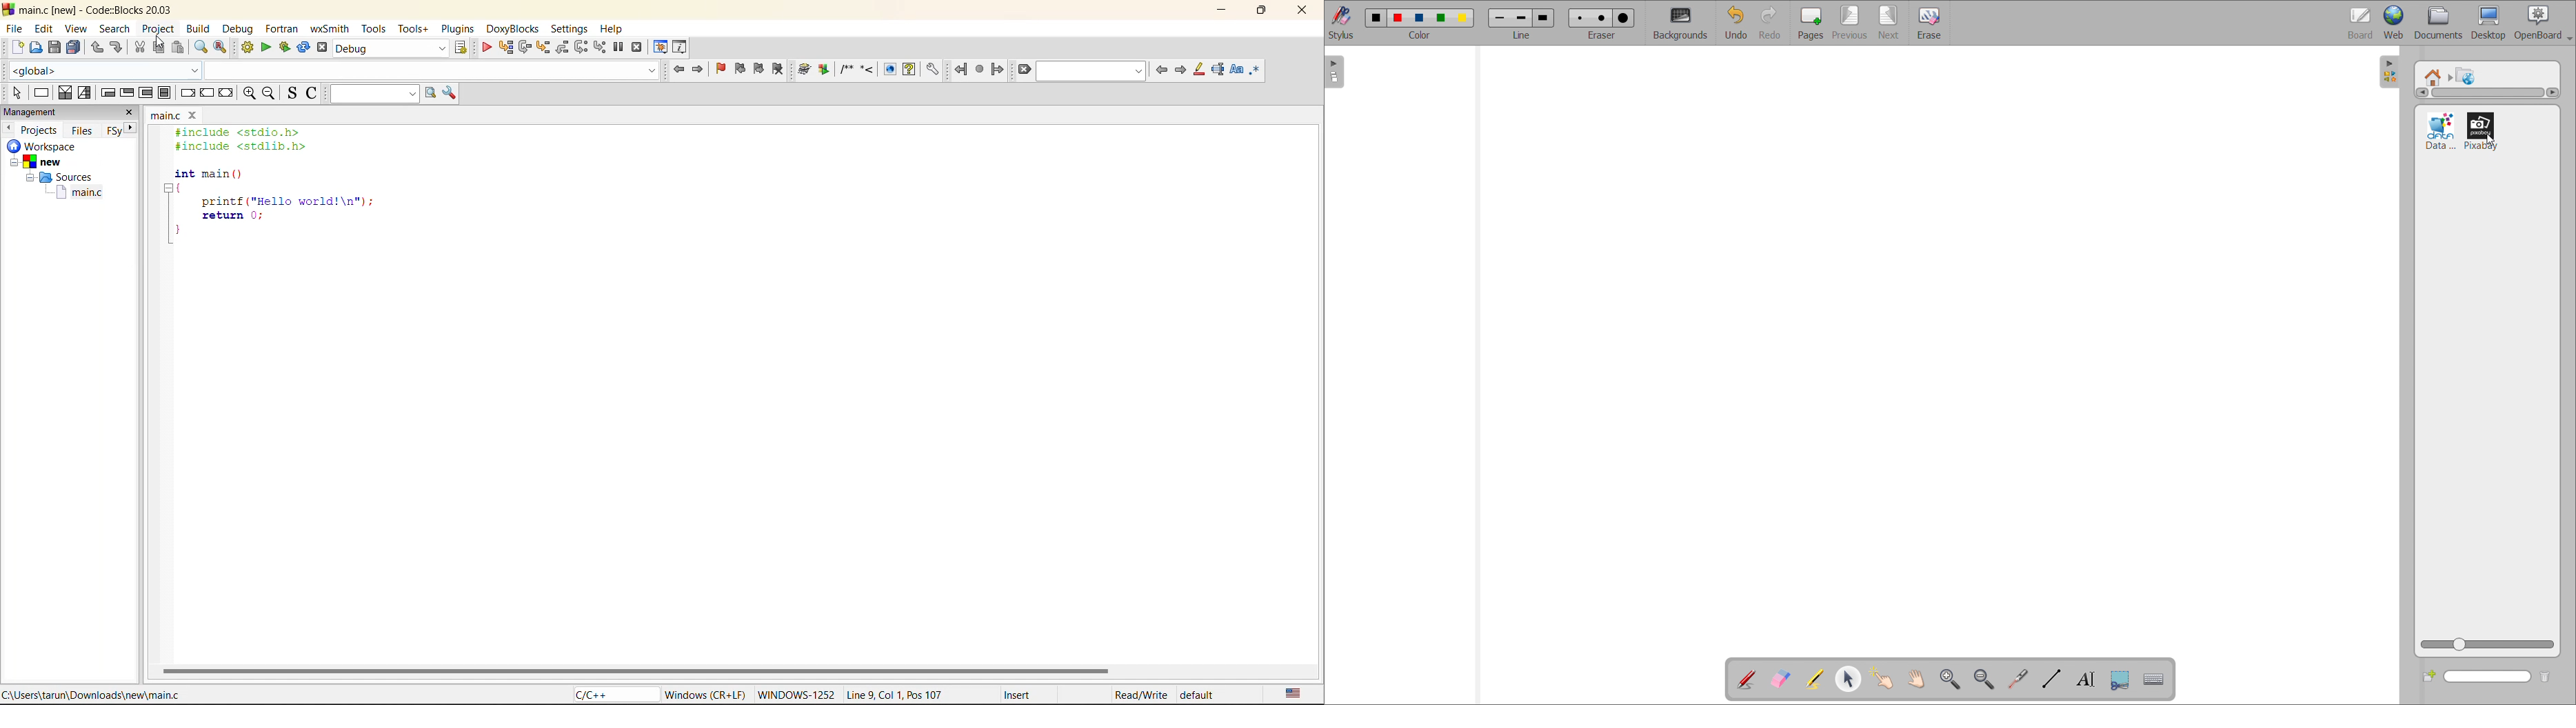  What do you see at coordinates (2489, 93) in the screenshot?
I see `scrollbar` at bounding box center [2489, 93].